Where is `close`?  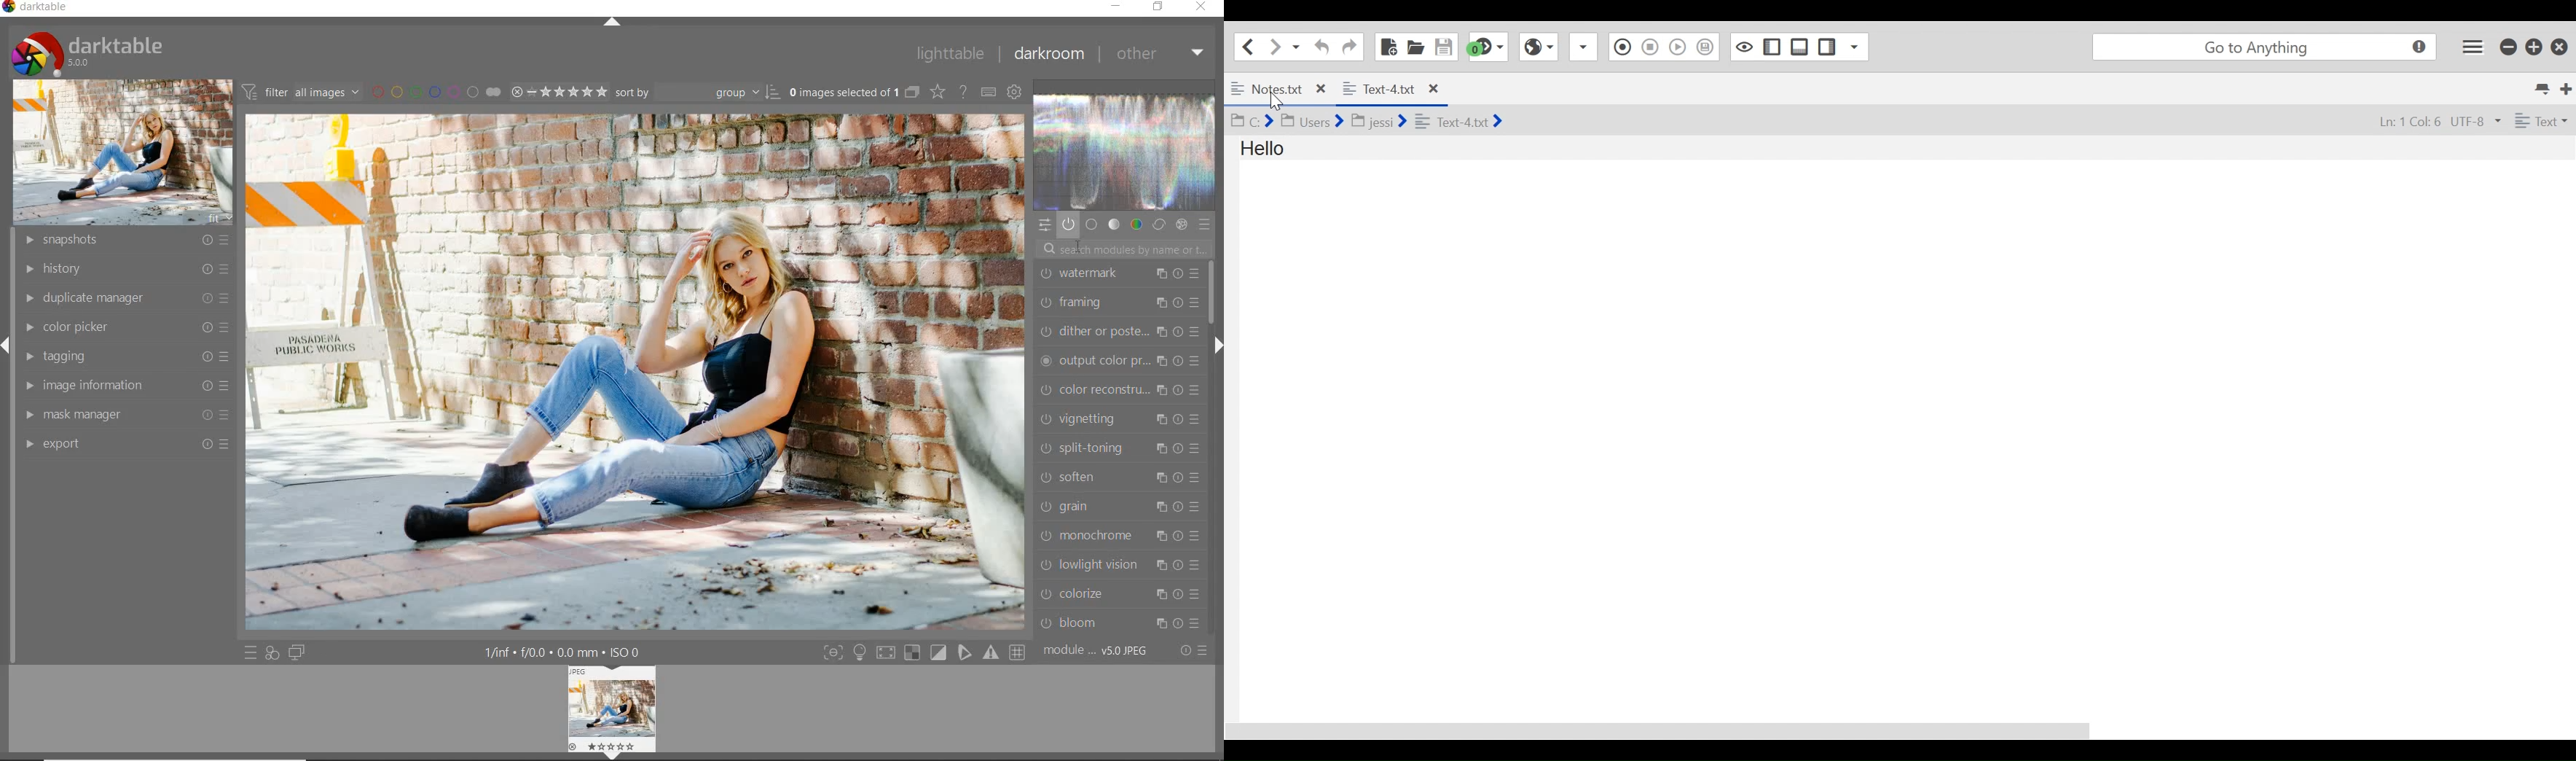
close is located at coordinates (1202, 8).